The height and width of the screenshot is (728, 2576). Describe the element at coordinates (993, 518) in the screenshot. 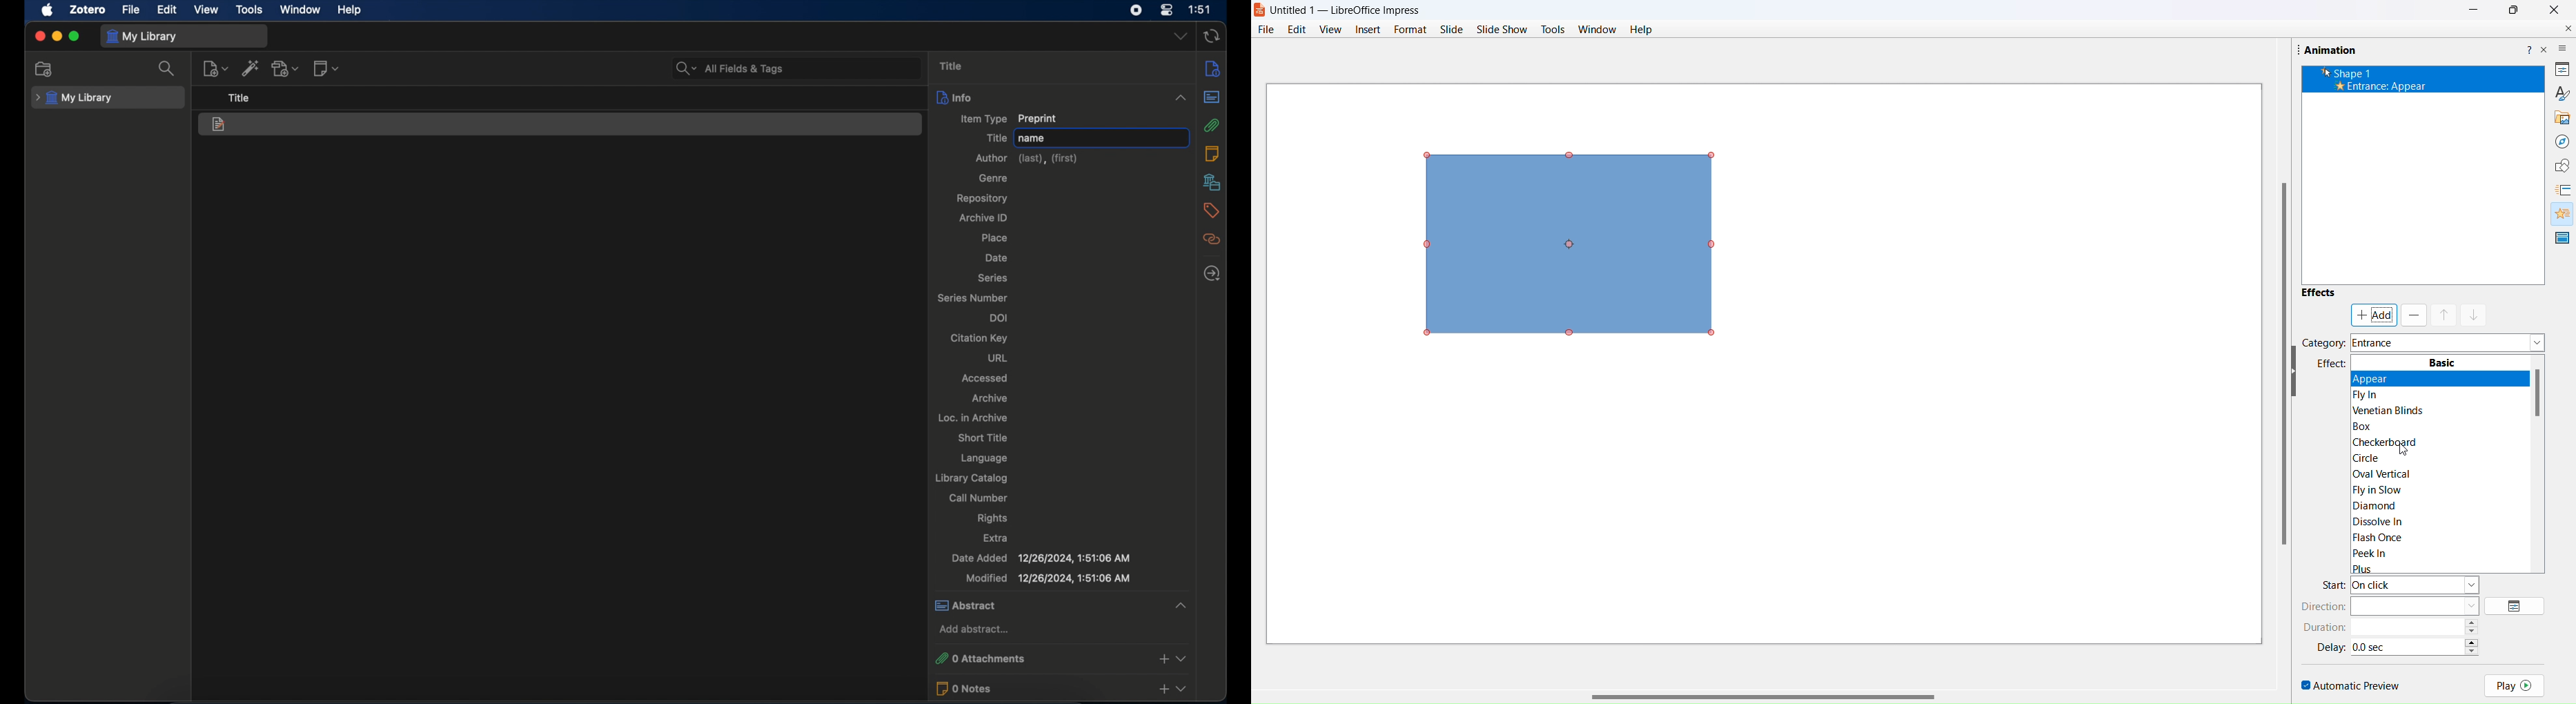

I see `rights` at that location.